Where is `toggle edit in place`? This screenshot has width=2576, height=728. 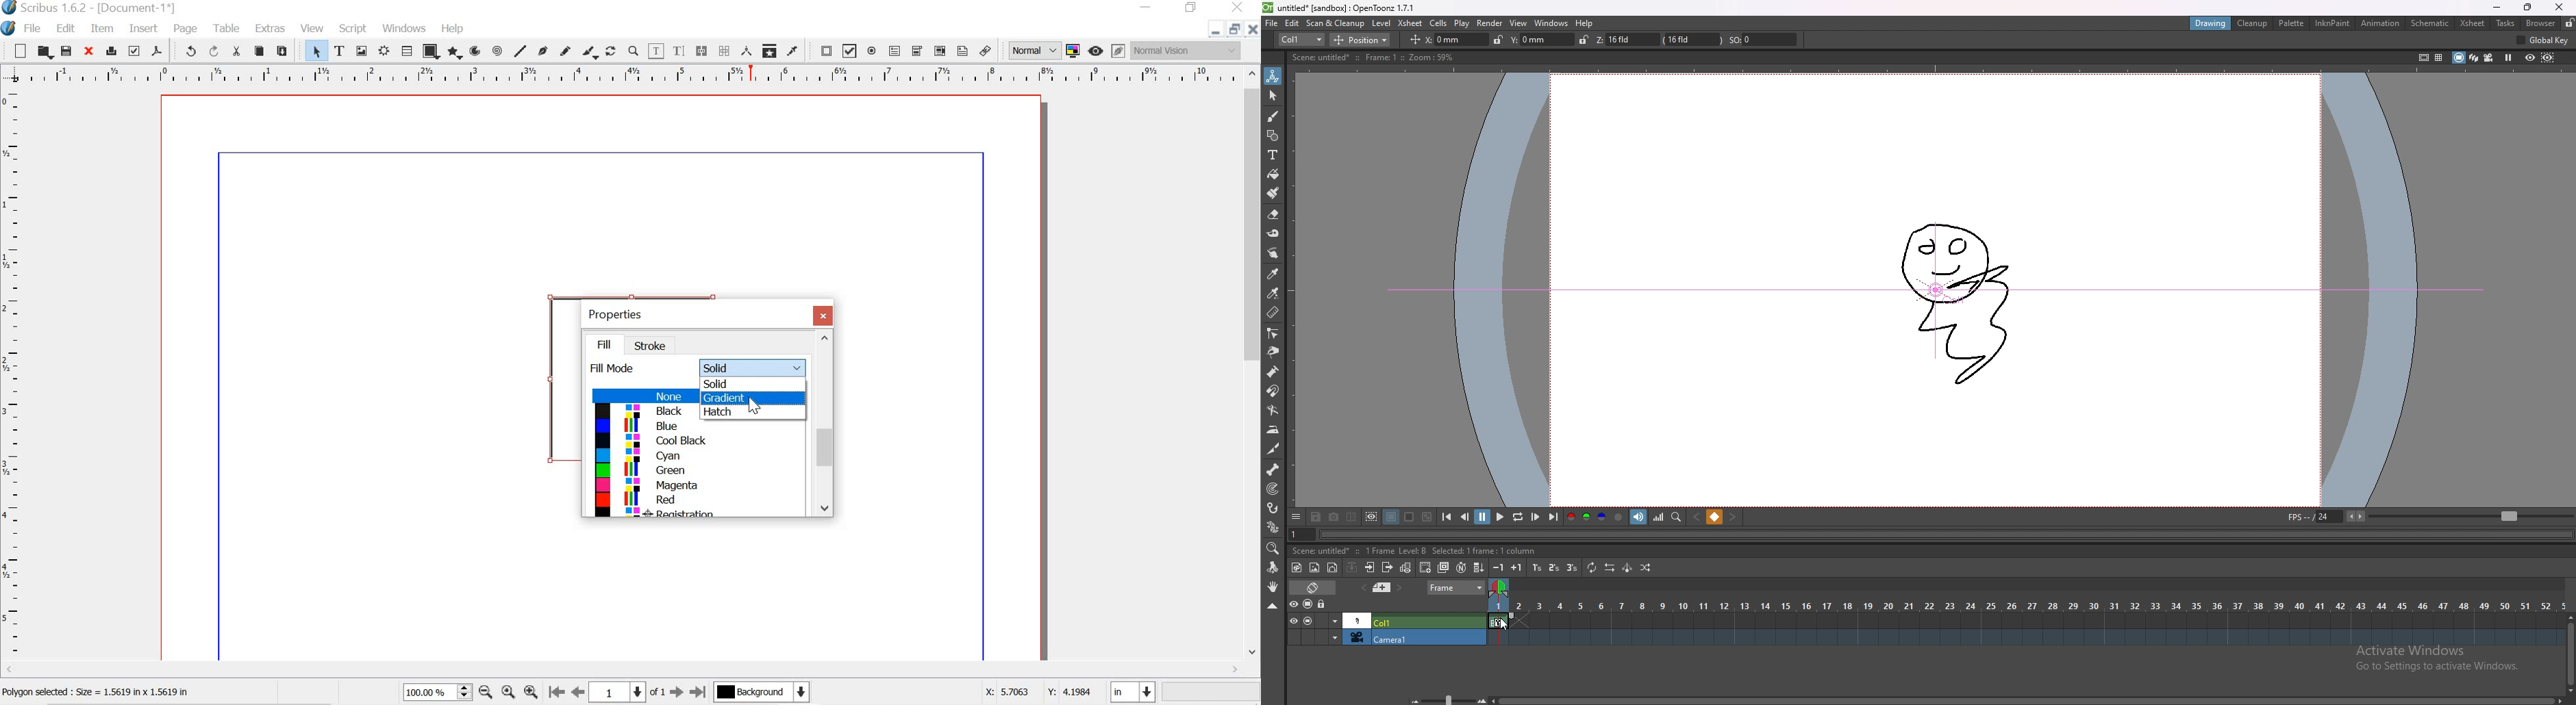 toggle edit in place is located at coordinates (1405, 567).